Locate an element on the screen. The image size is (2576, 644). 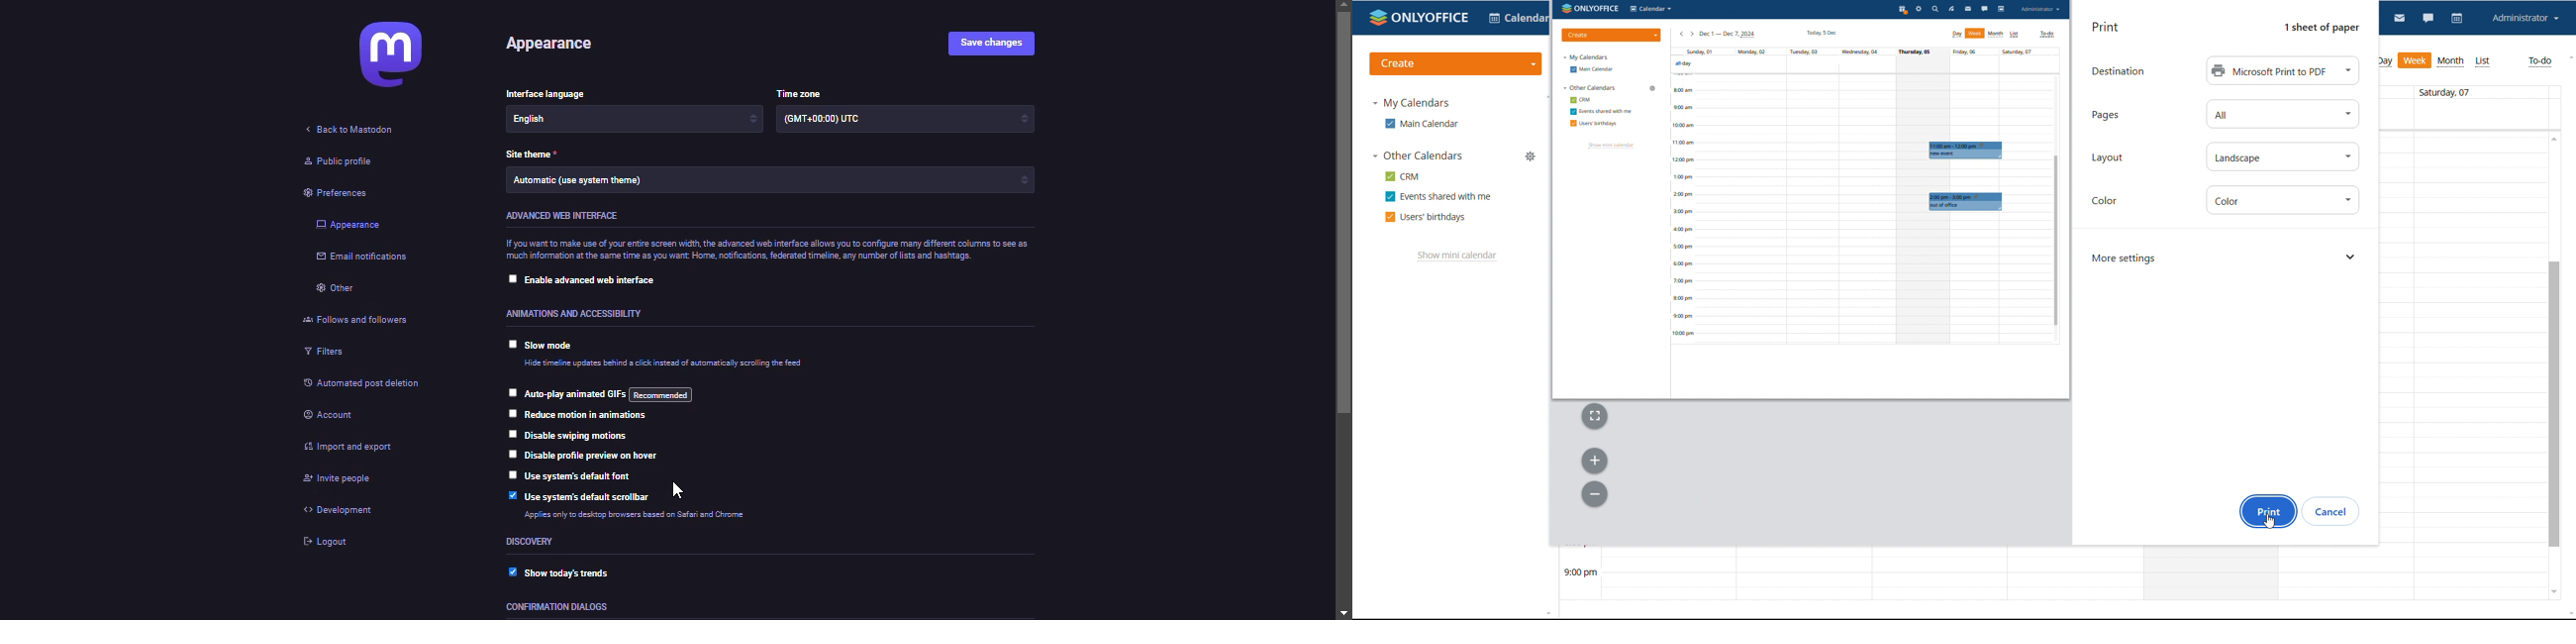
click to select is located at coordinates (510, 415).